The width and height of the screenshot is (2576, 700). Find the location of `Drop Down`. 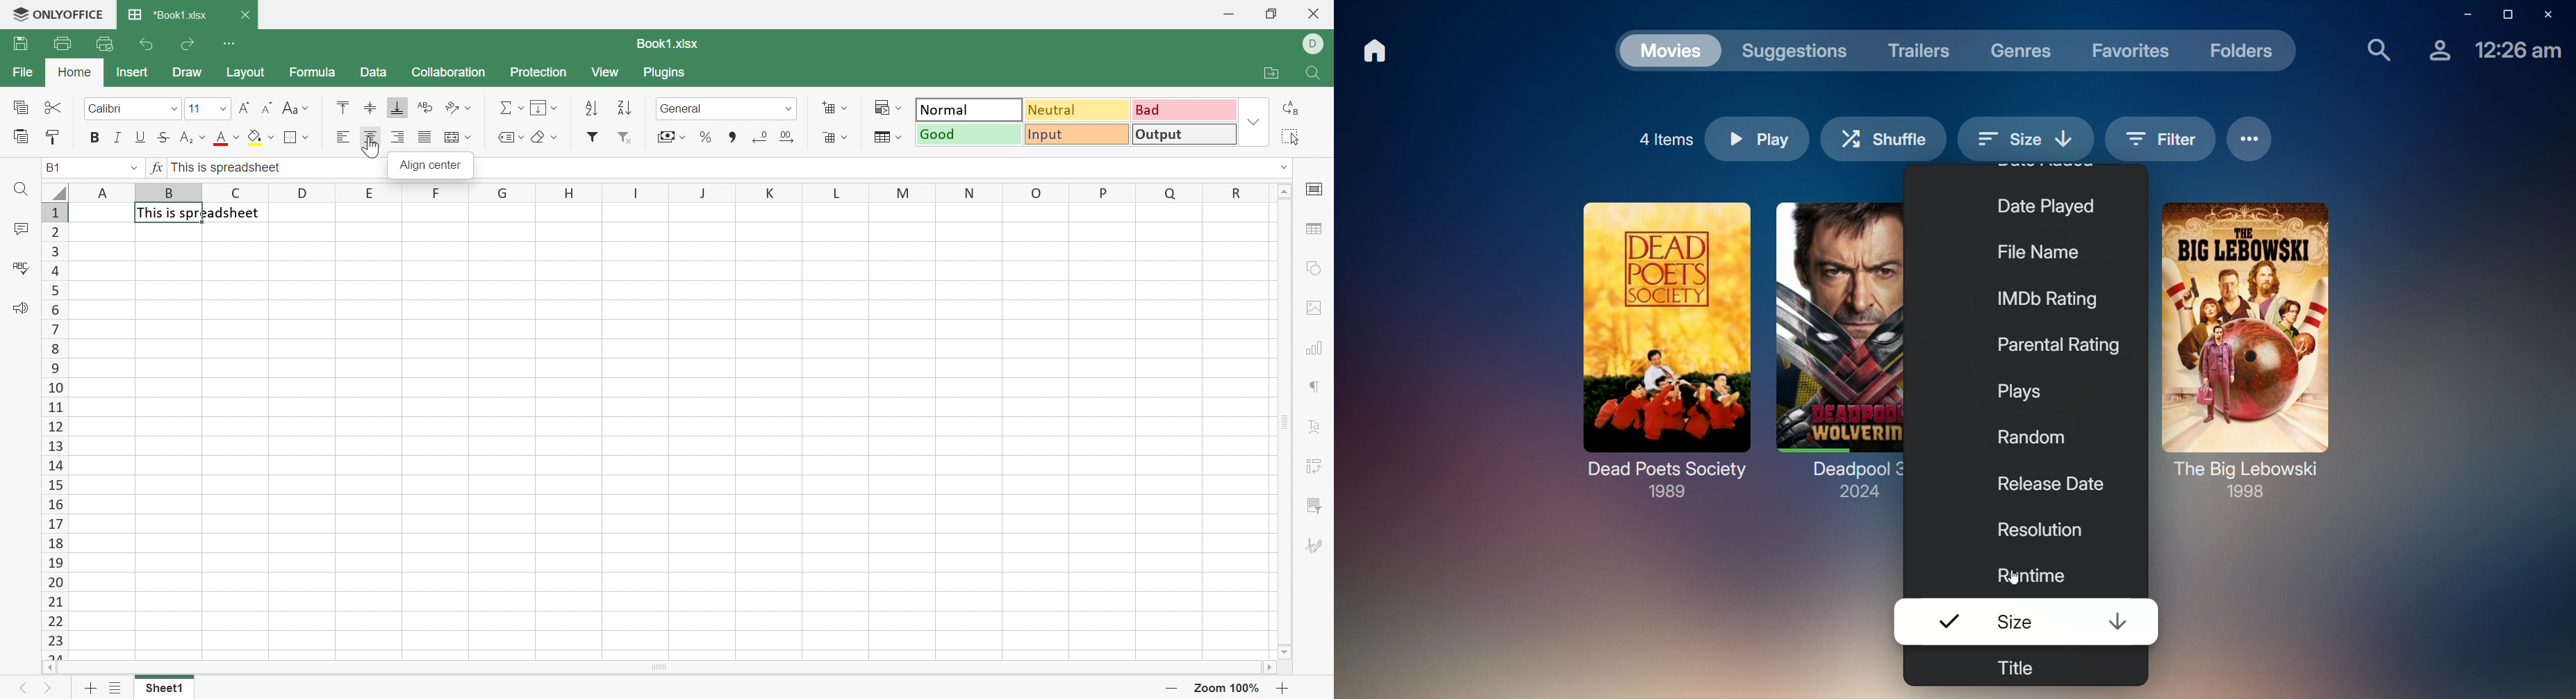

Drop Down is located at coordinates (520, 106).